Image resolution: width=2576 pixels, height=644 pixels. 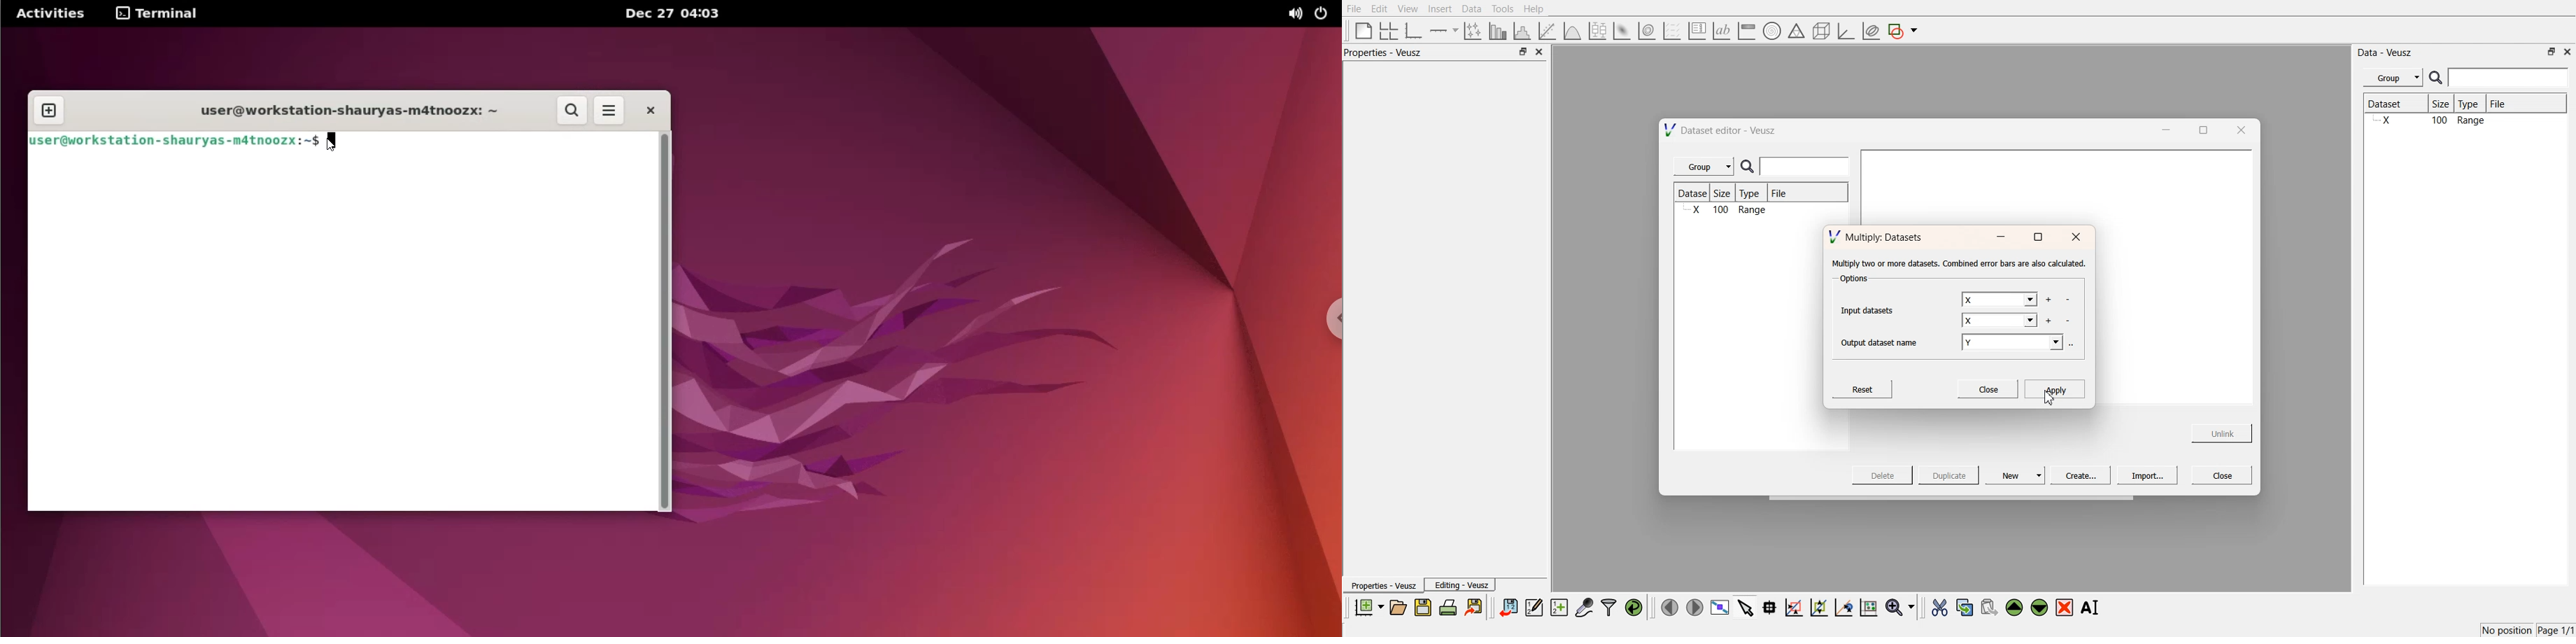 I want to click on Activities, so click(x=48, y=13).